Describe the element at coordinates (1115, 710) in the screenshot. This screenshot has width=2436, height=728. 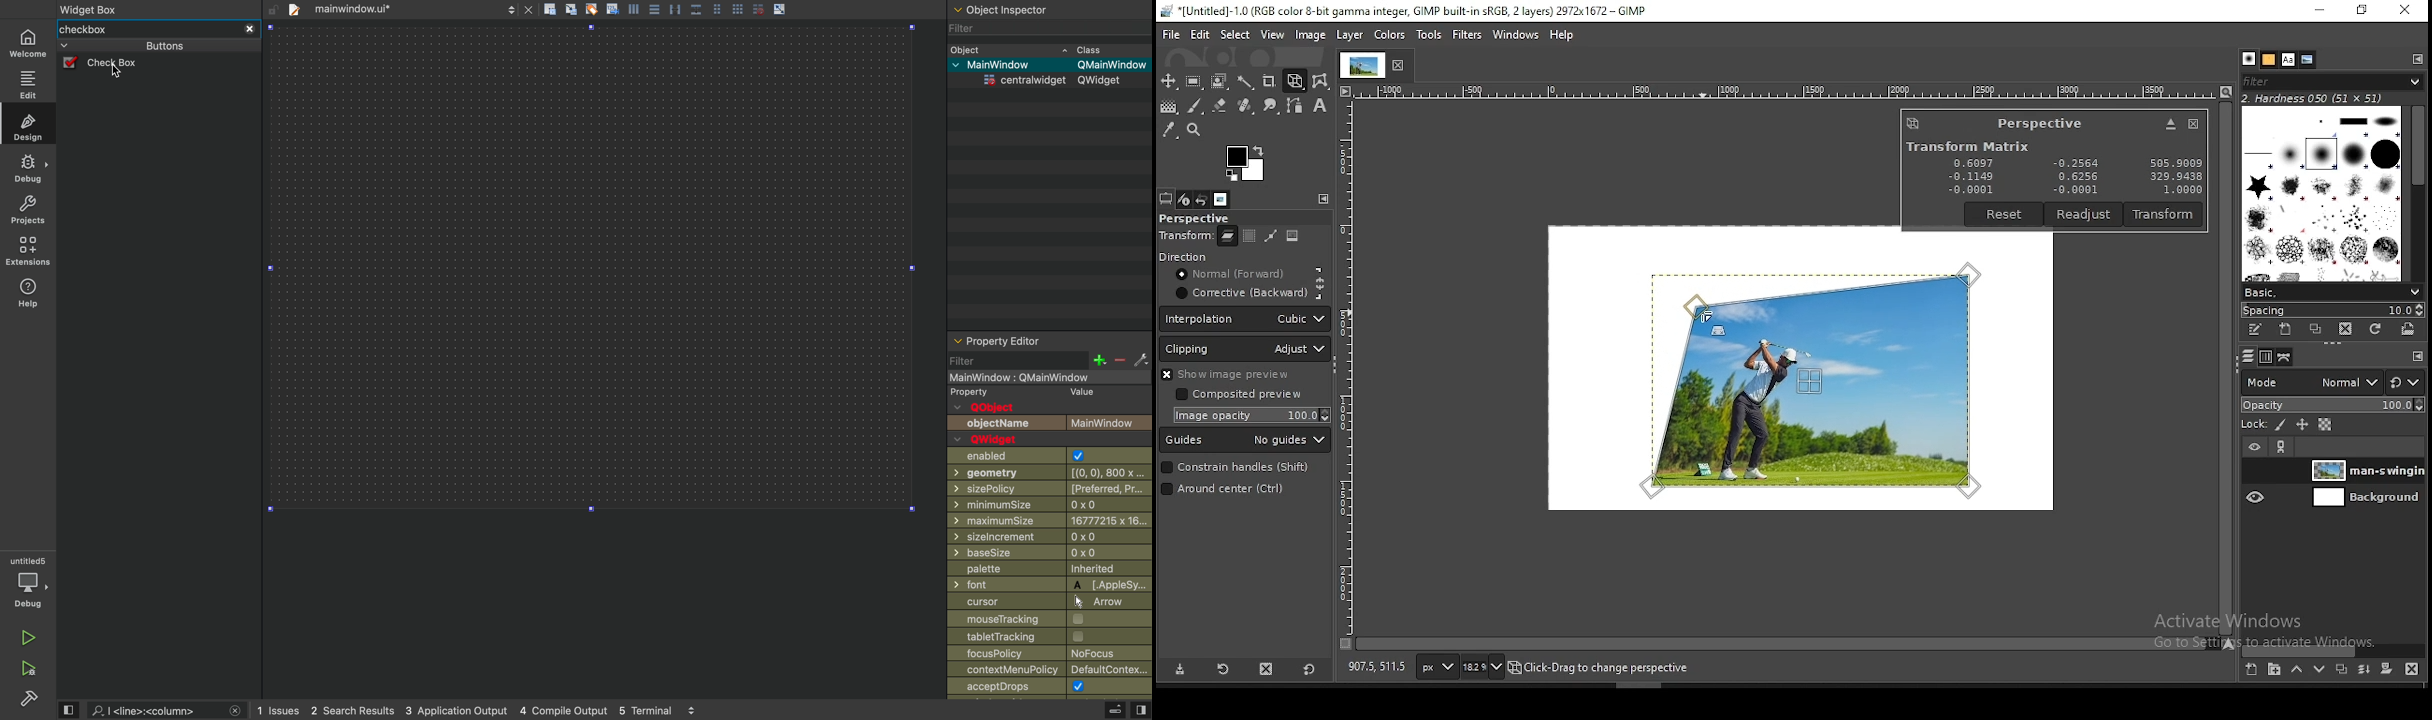
I see `extrude` at that location.